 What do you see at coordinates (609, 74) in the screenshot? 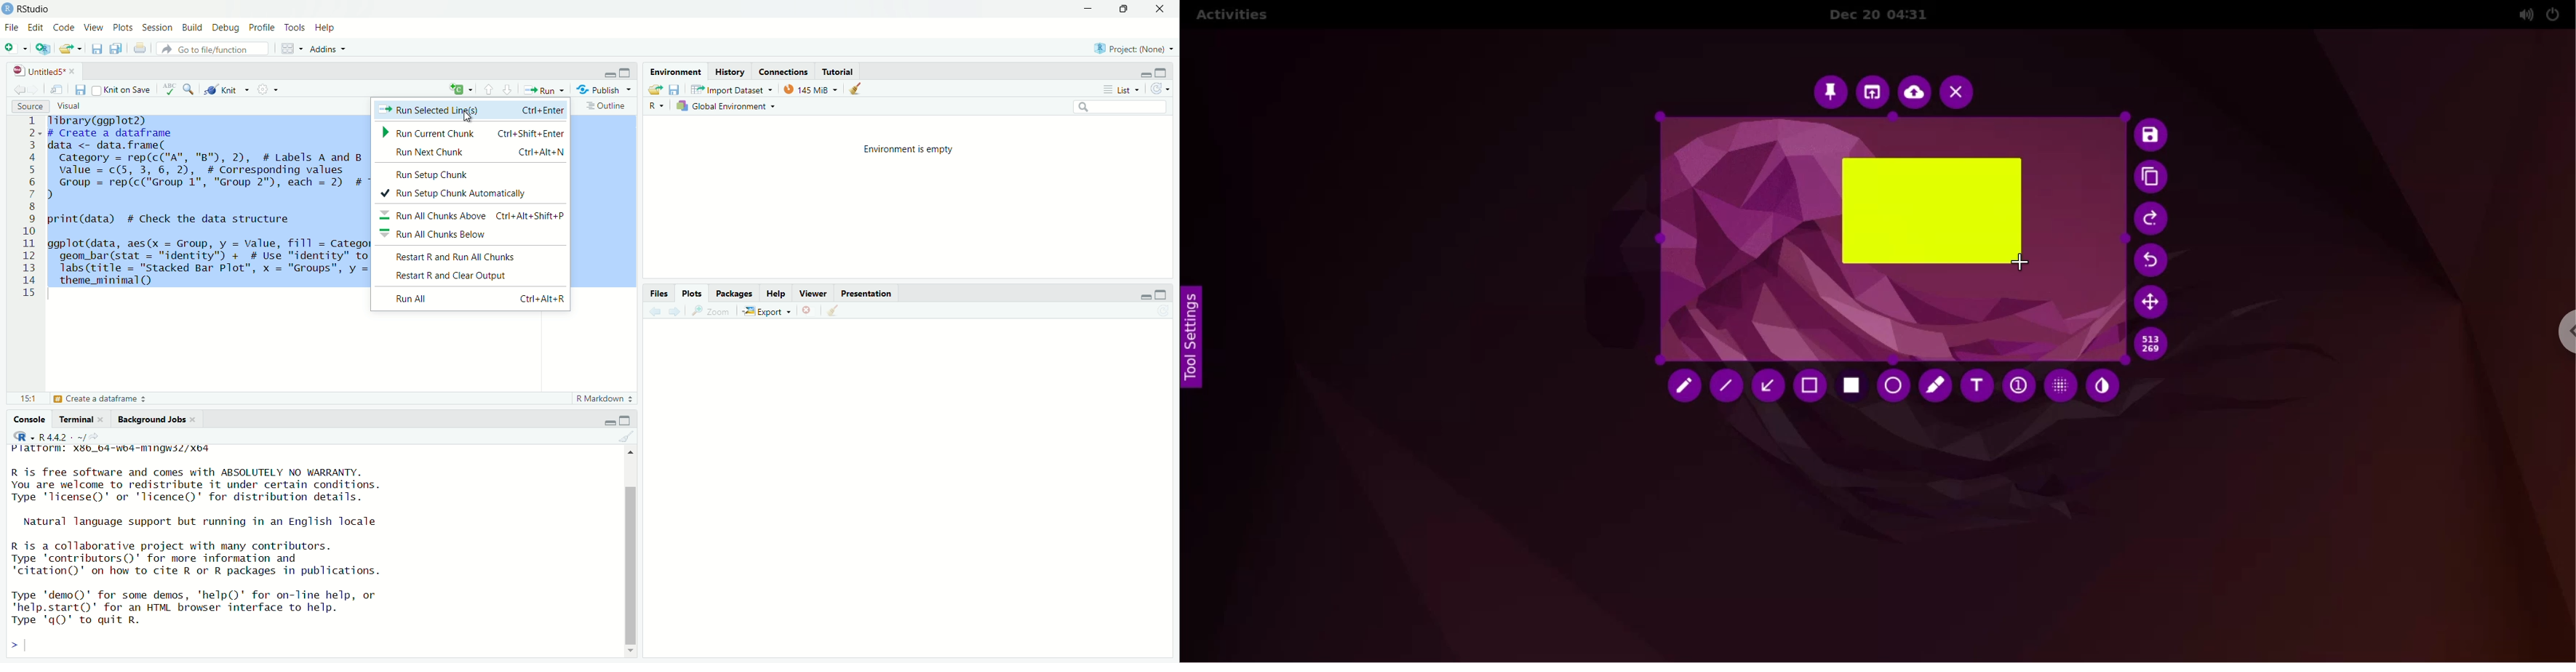
I see `Minimize` at bounding box center [609, 74].